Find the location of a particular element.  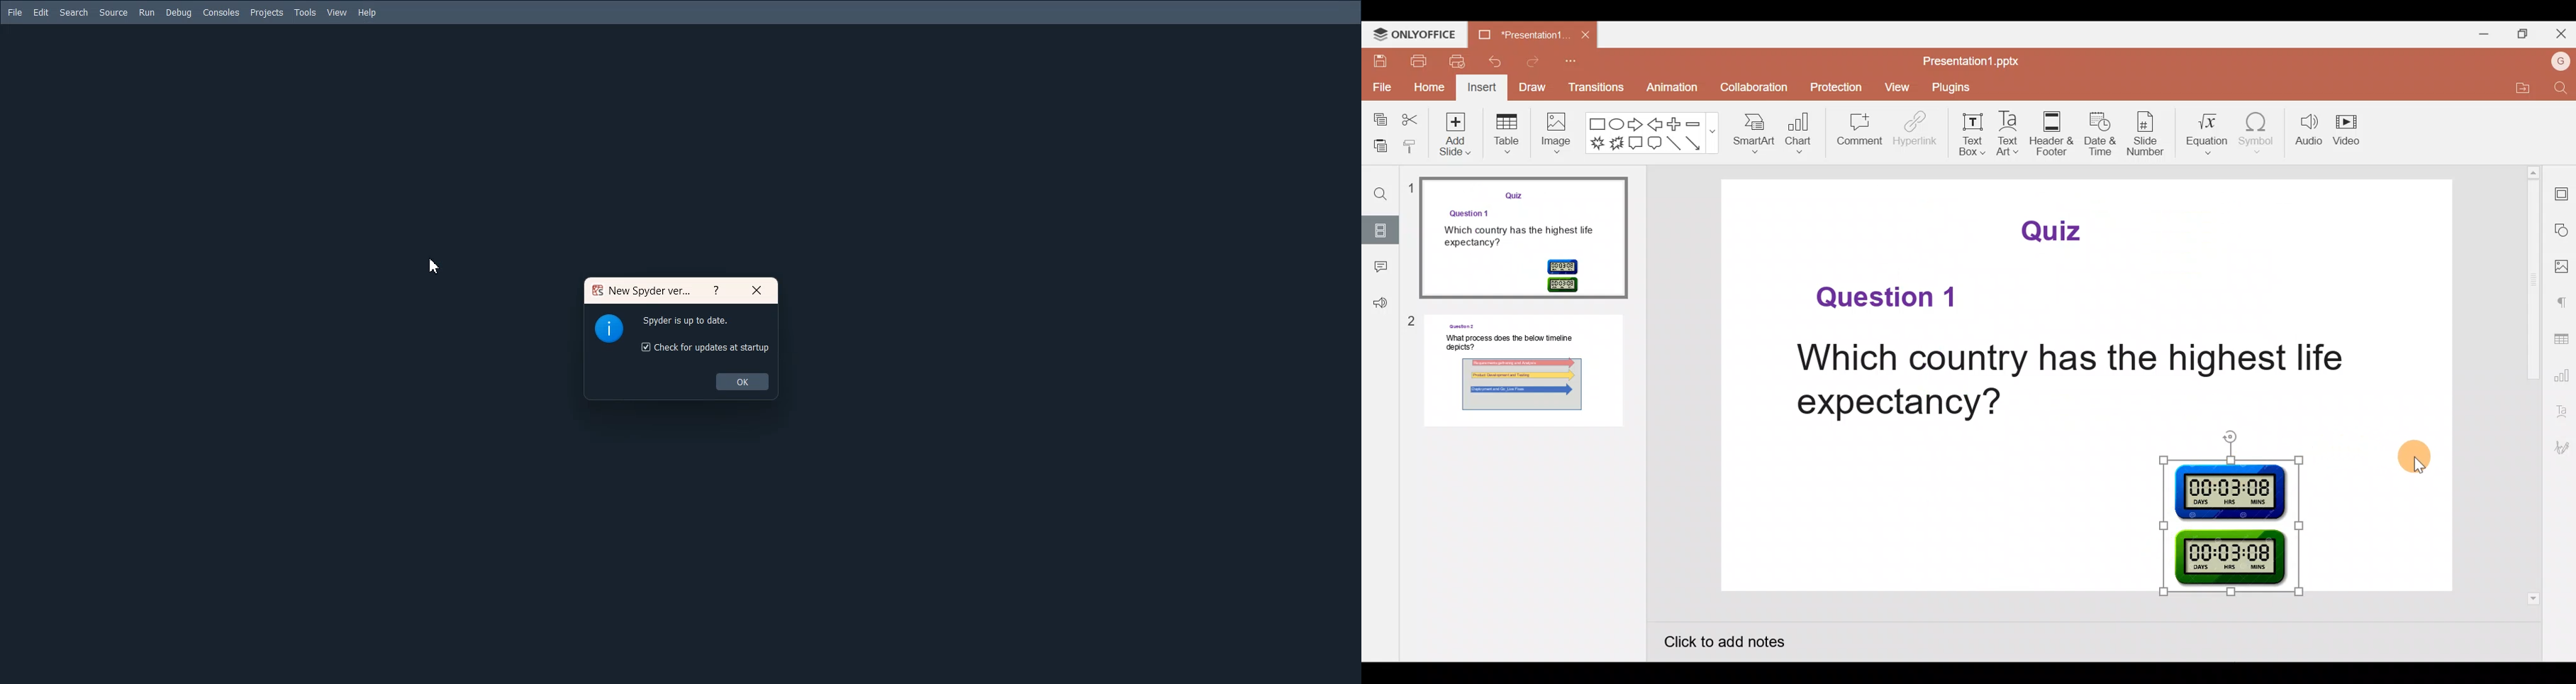

Video is located at coordinates (2352, 127).